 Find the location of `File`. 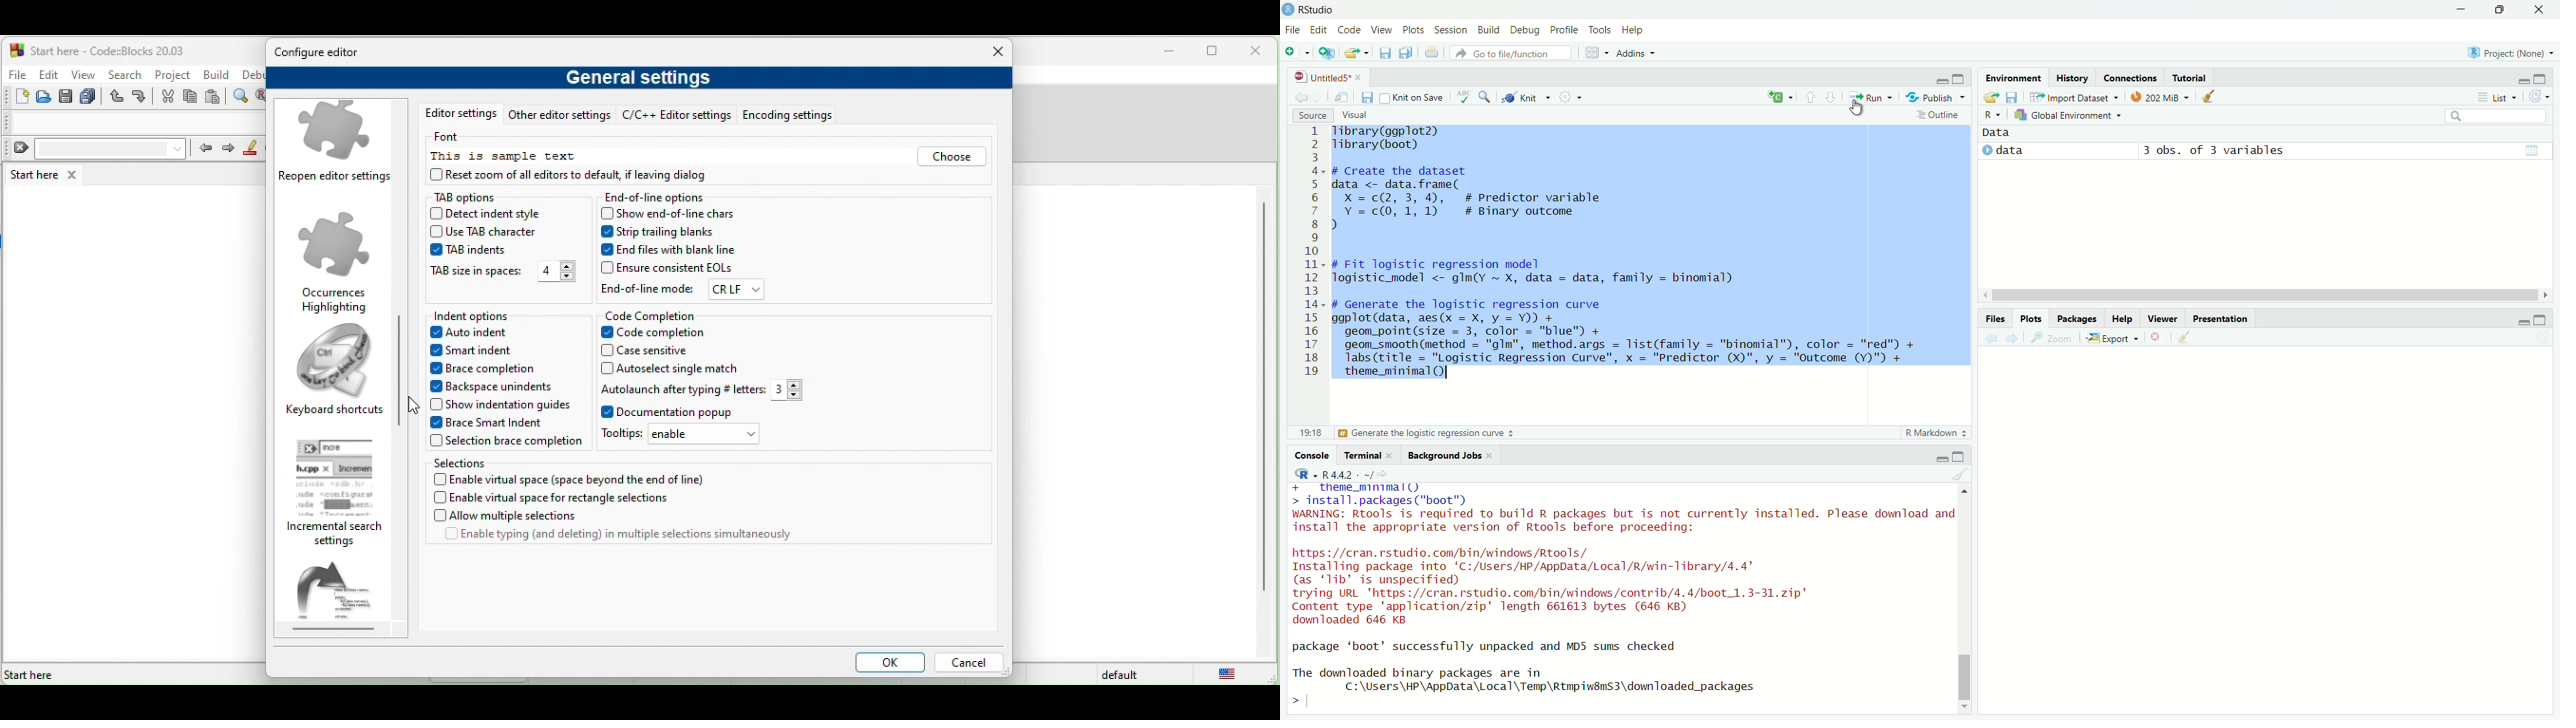

File is located at coordinates (1293, 29).